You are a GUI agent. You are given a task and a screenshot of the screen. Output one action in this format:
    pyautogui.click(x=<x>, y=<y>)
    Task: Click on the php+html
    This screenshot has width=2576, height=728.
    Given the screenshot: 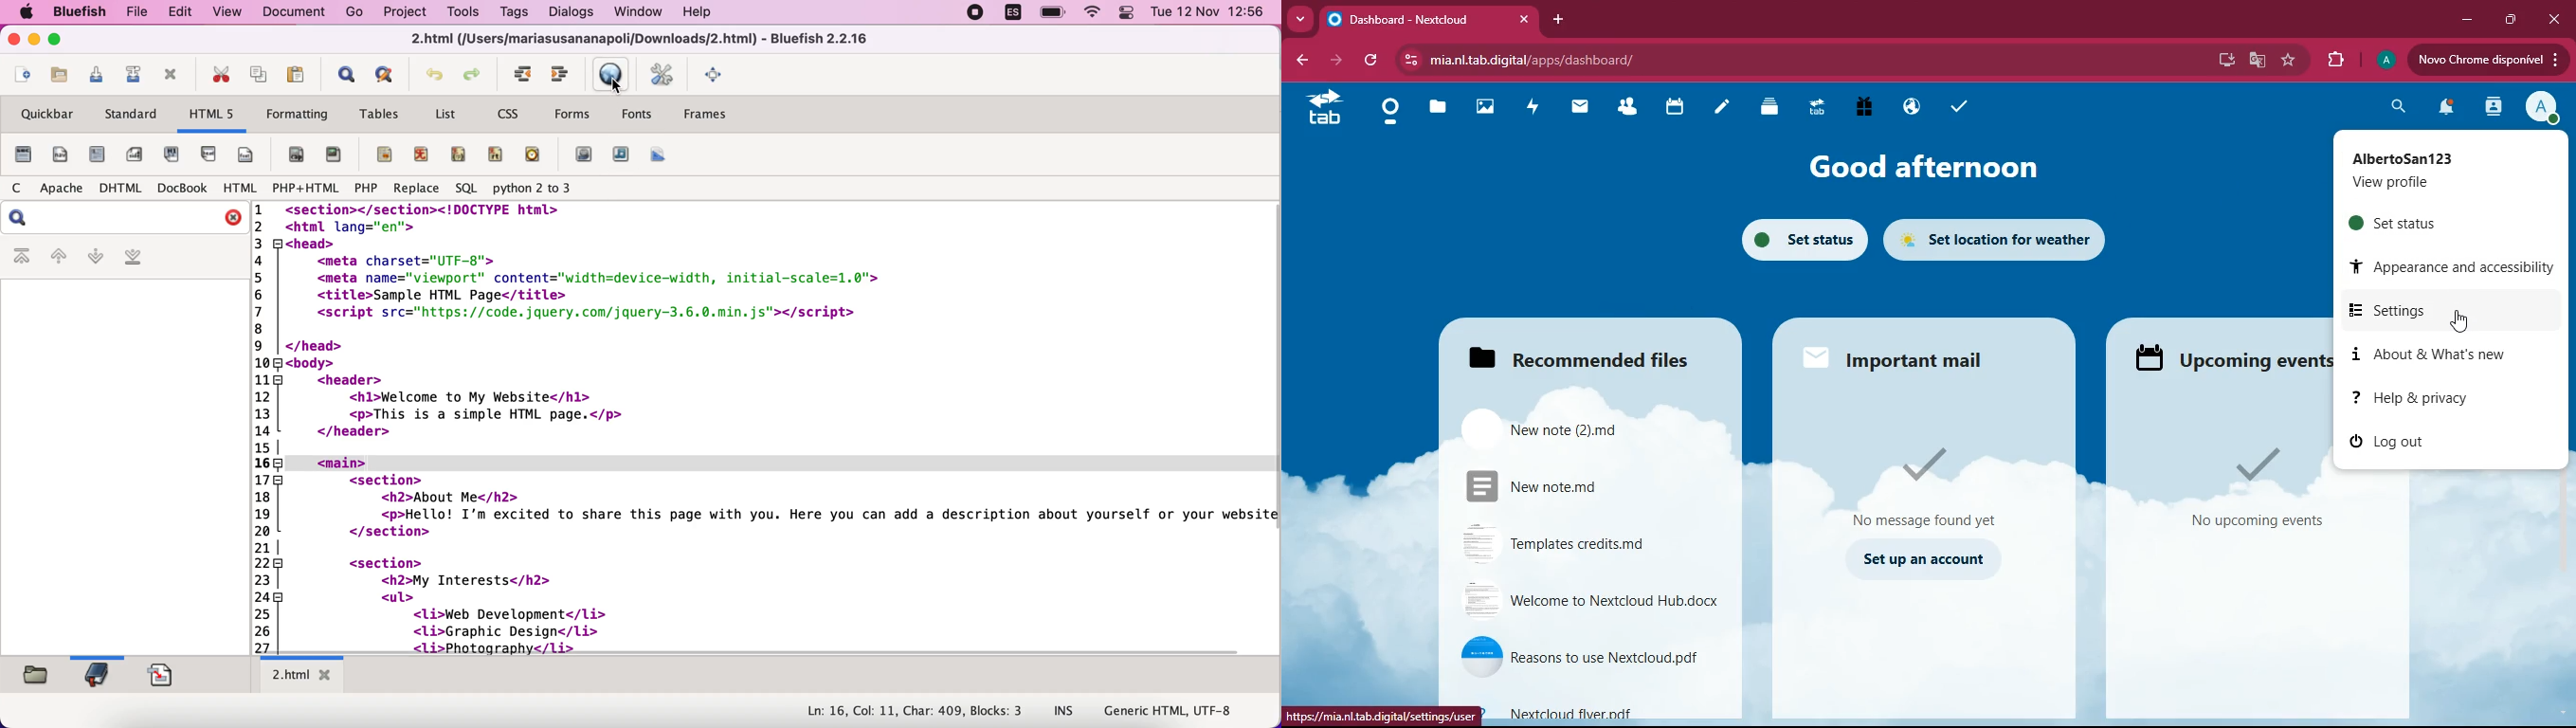 What is the action you would take?
    pyautogui.click(x=304, y=189)
    